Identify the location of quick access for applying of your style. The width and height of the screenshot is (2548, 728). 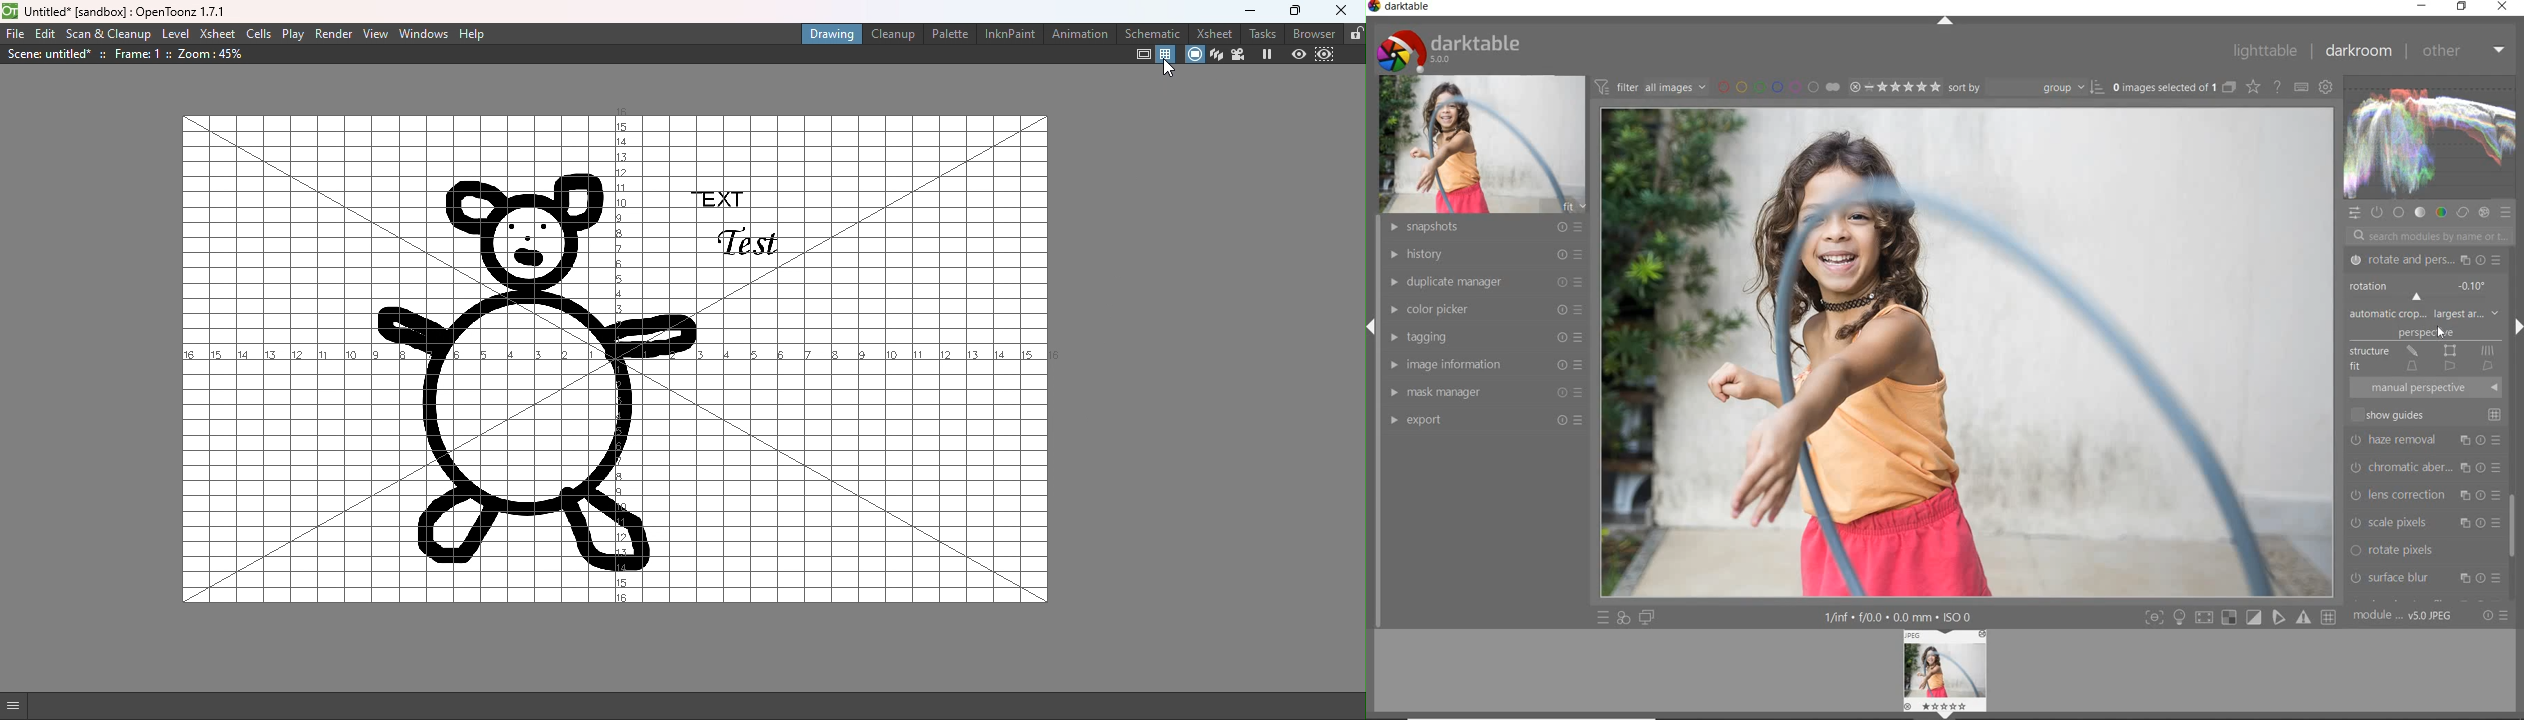
(1623, 617).